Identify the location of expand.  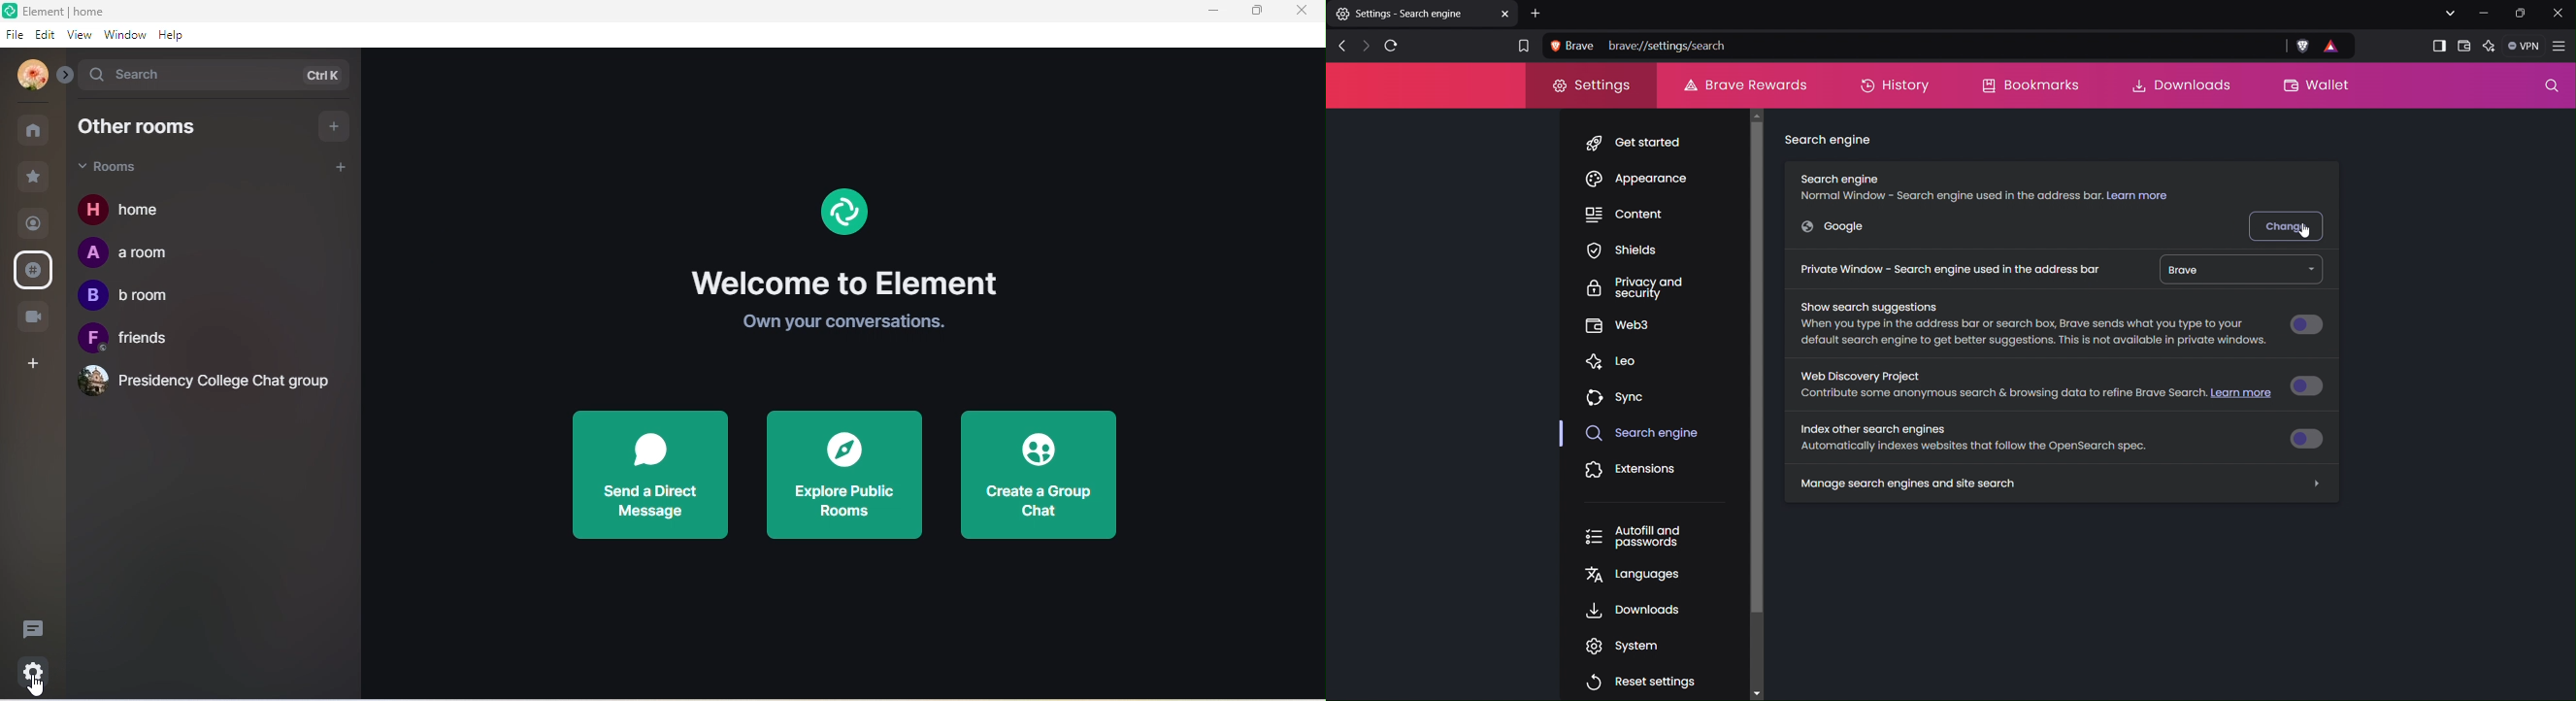
(64, 76).